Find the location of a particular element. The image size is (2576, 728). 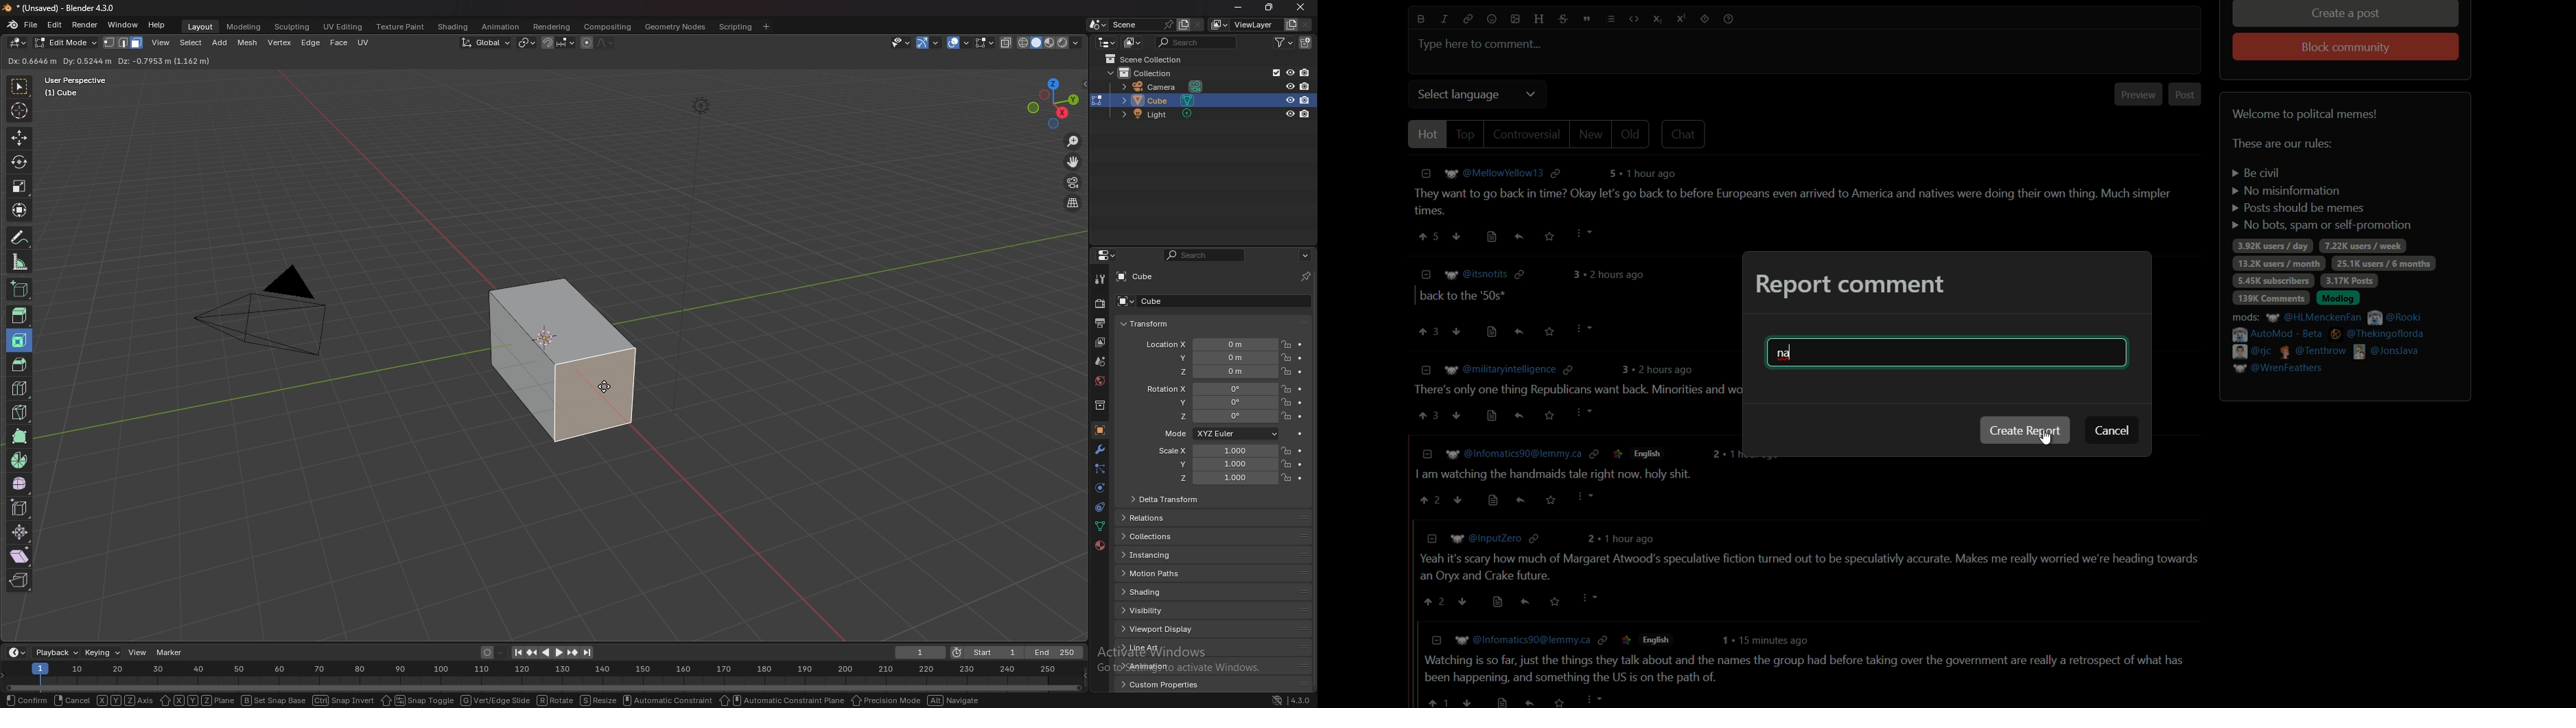

text is located at coordinates (2283, 144).